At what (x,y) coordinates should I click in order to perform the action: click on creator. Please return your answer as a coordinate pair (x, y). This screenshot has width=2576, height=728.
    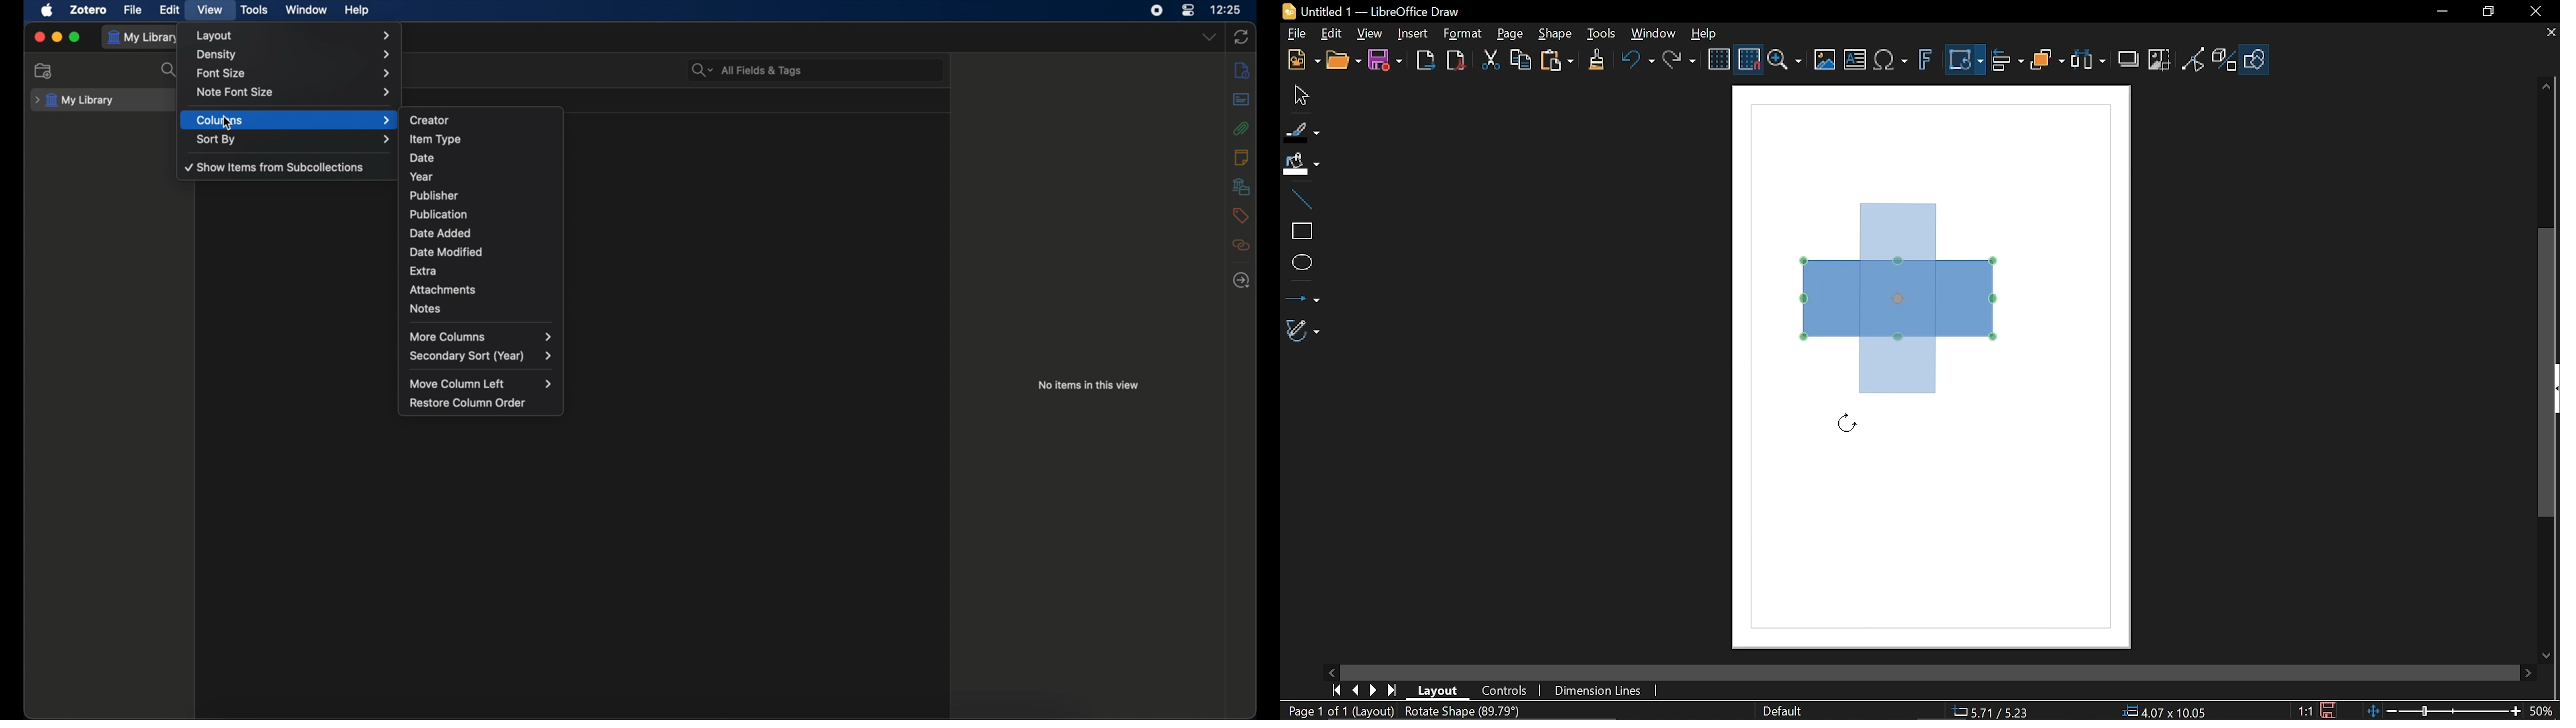
    Looking at the image, I should click on (431, 120).